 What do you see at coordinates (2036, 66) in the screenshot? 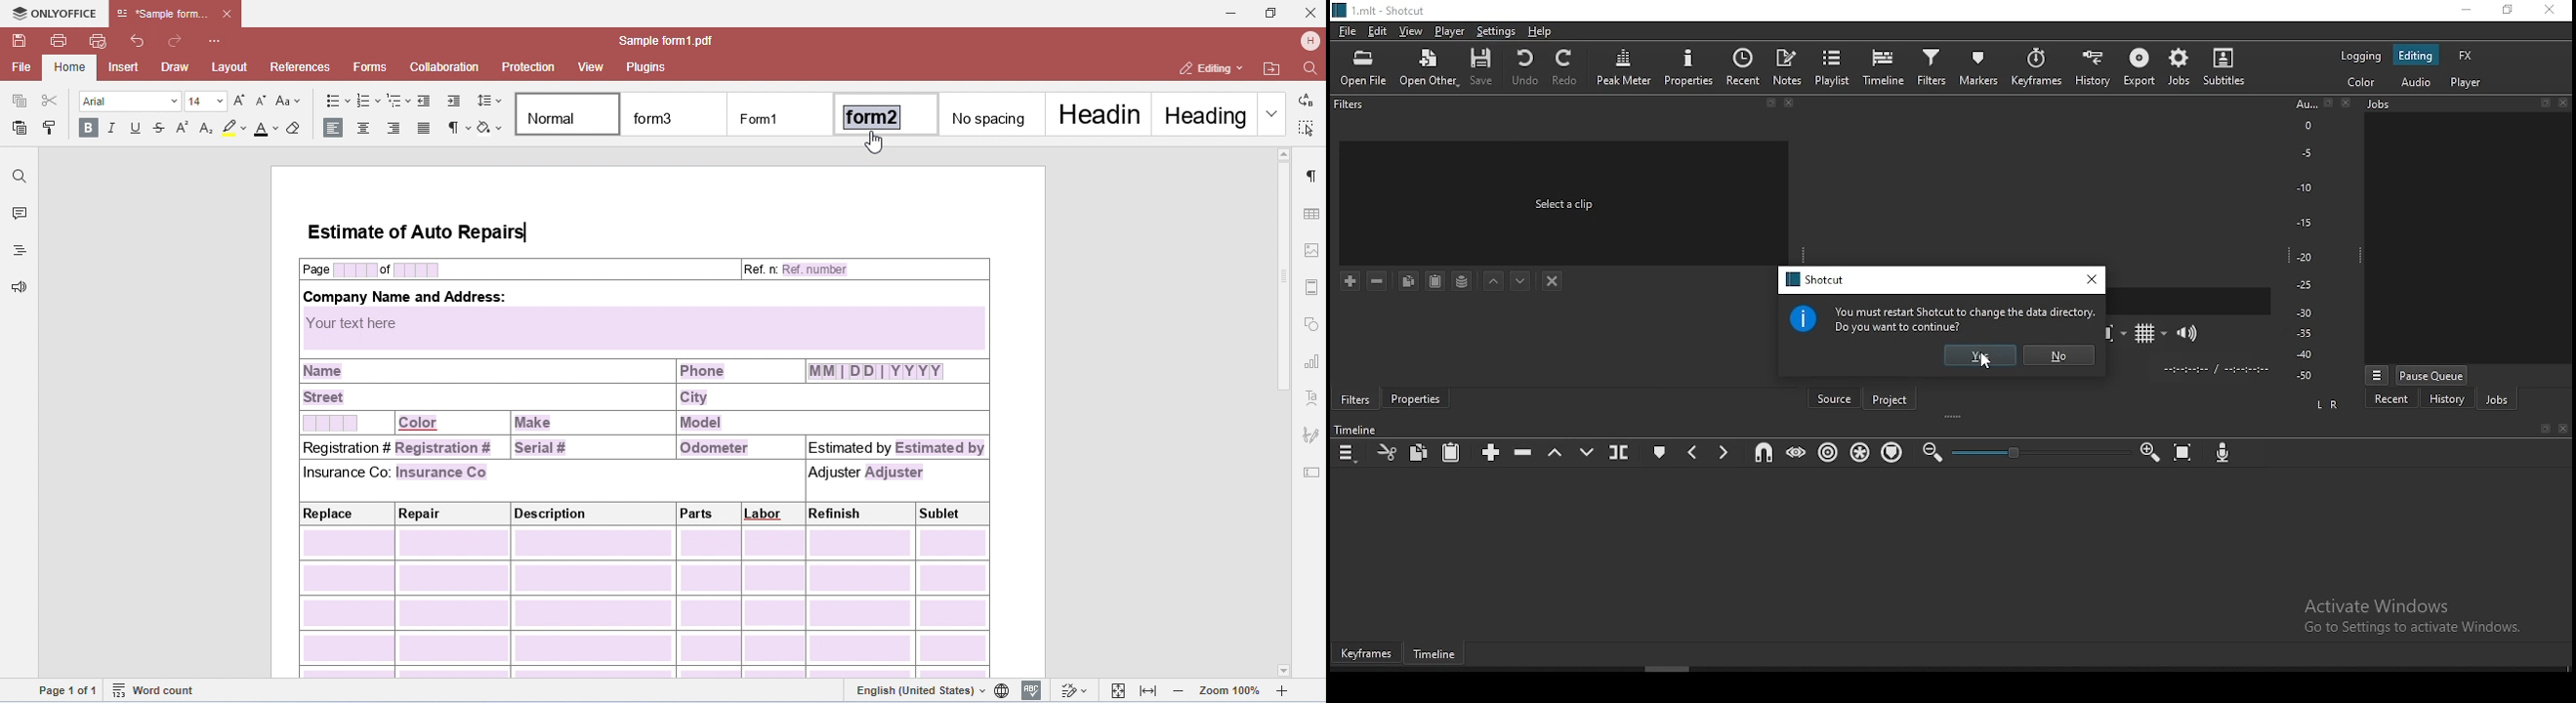
I see `keyframes` at bounding box center [2036, 66].